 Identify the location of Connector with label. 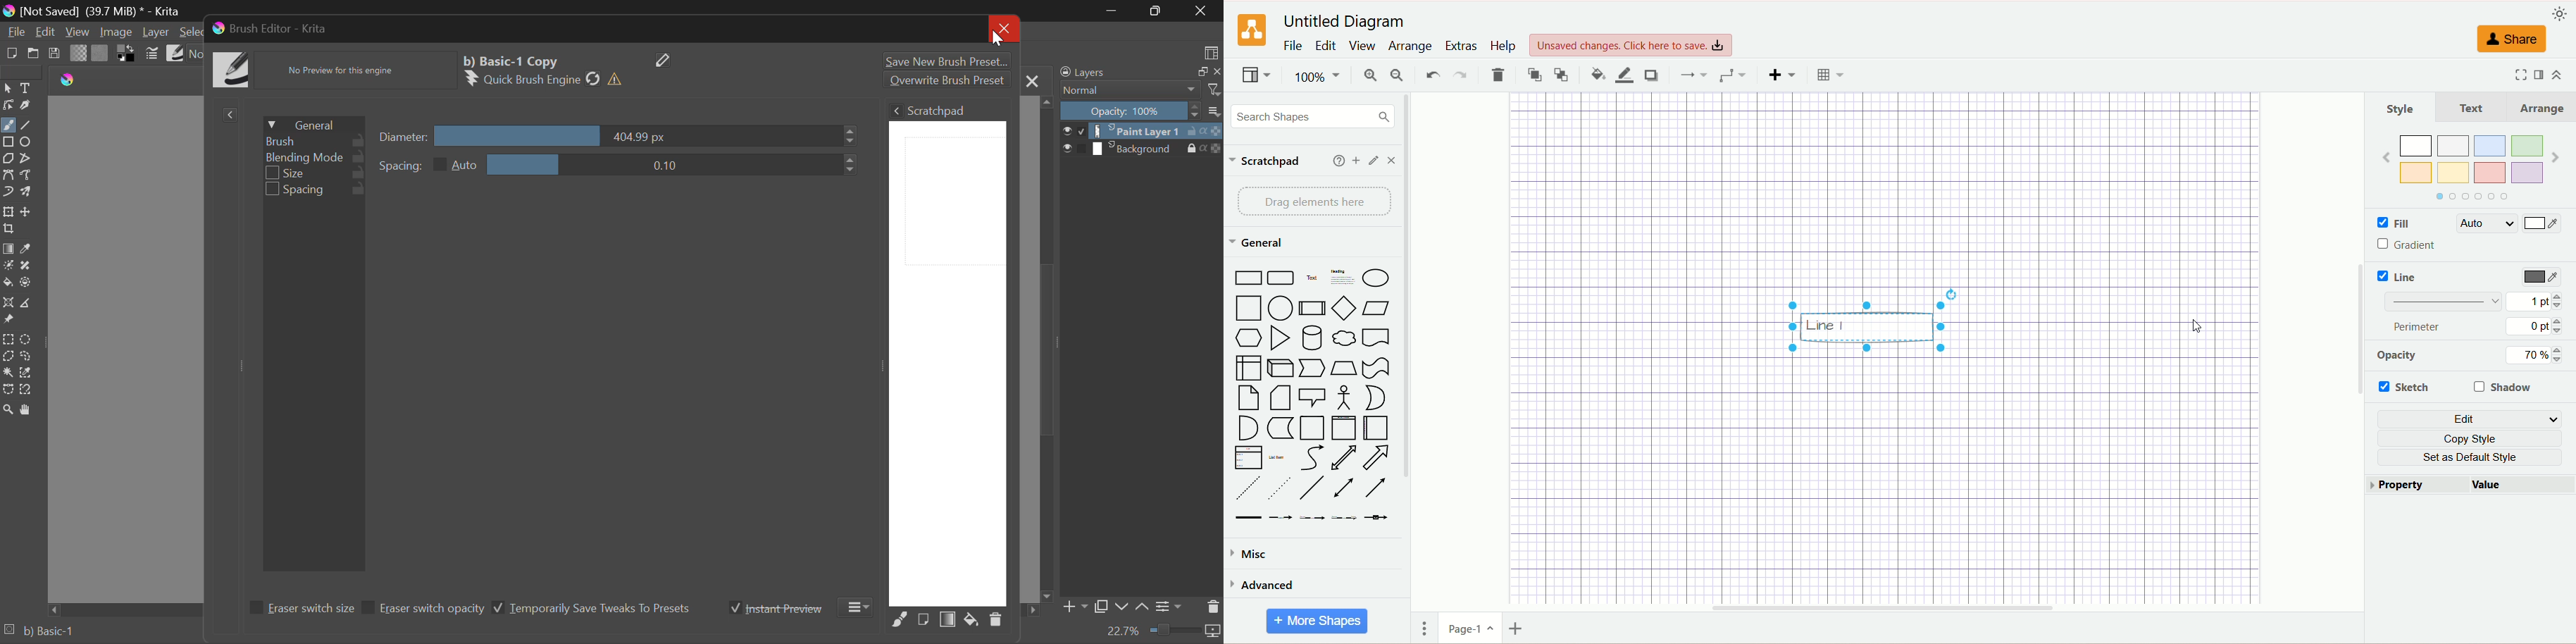
(1281, 519).